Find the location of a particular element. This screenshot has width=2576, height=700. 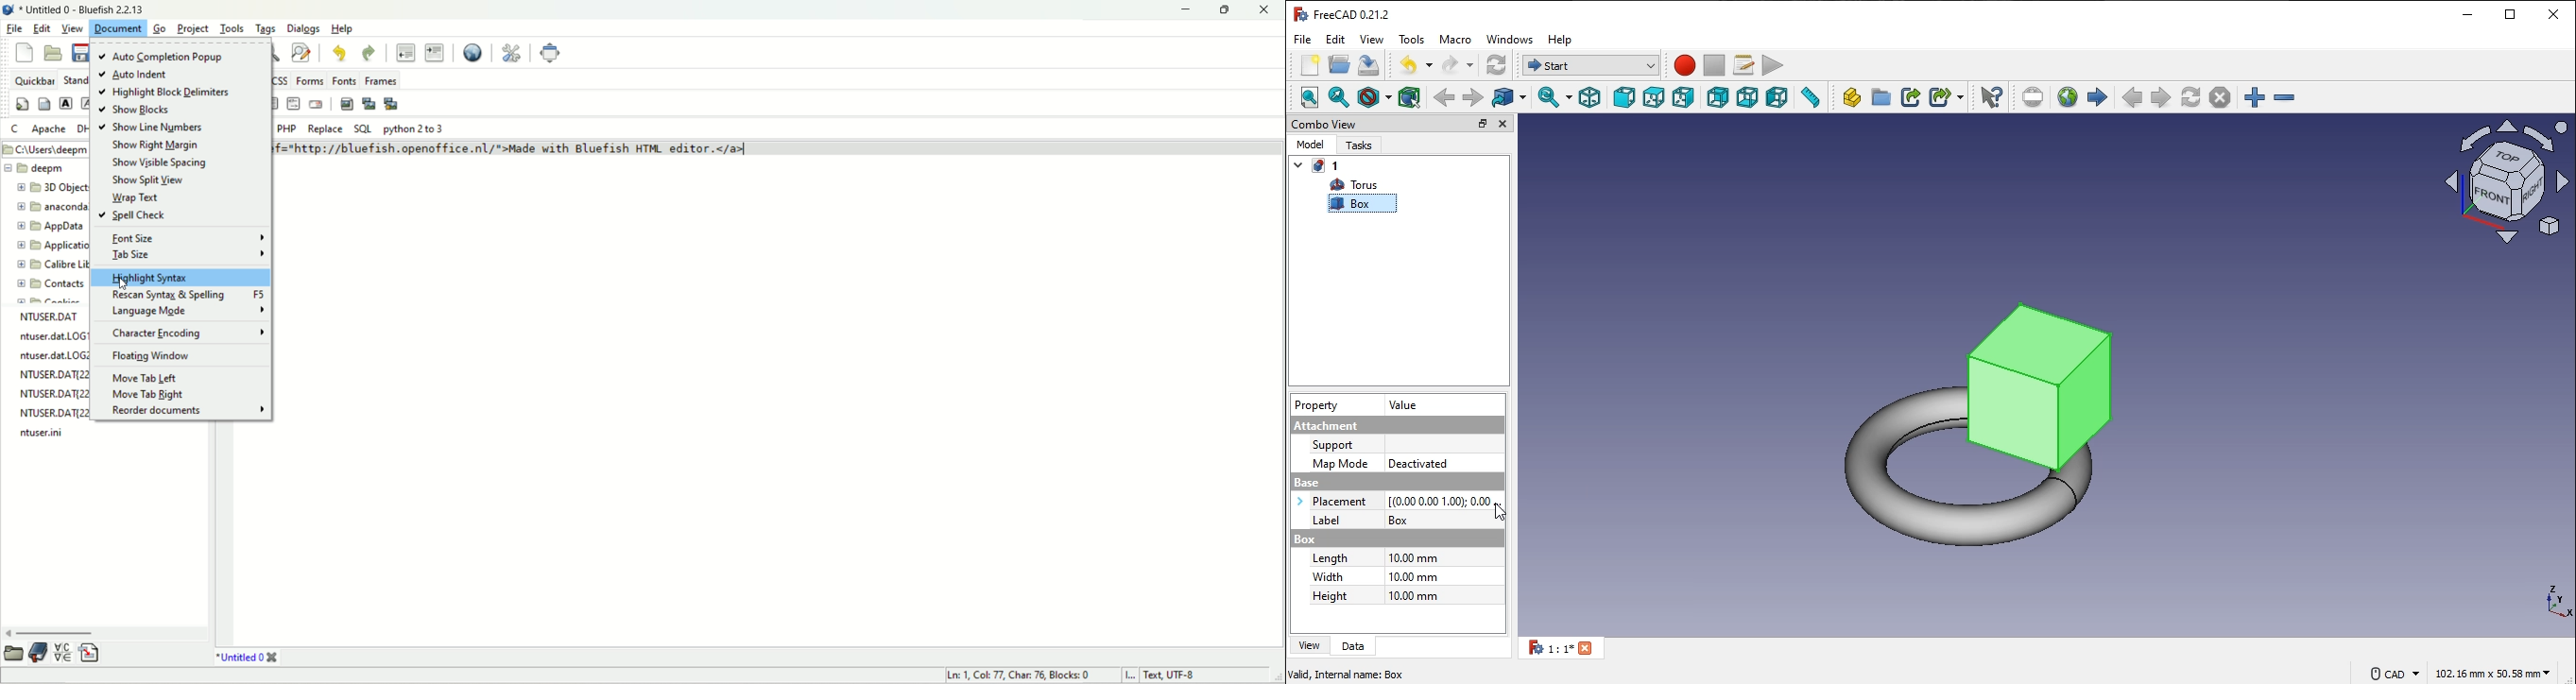

save file is located at coordinates (1369, 65).